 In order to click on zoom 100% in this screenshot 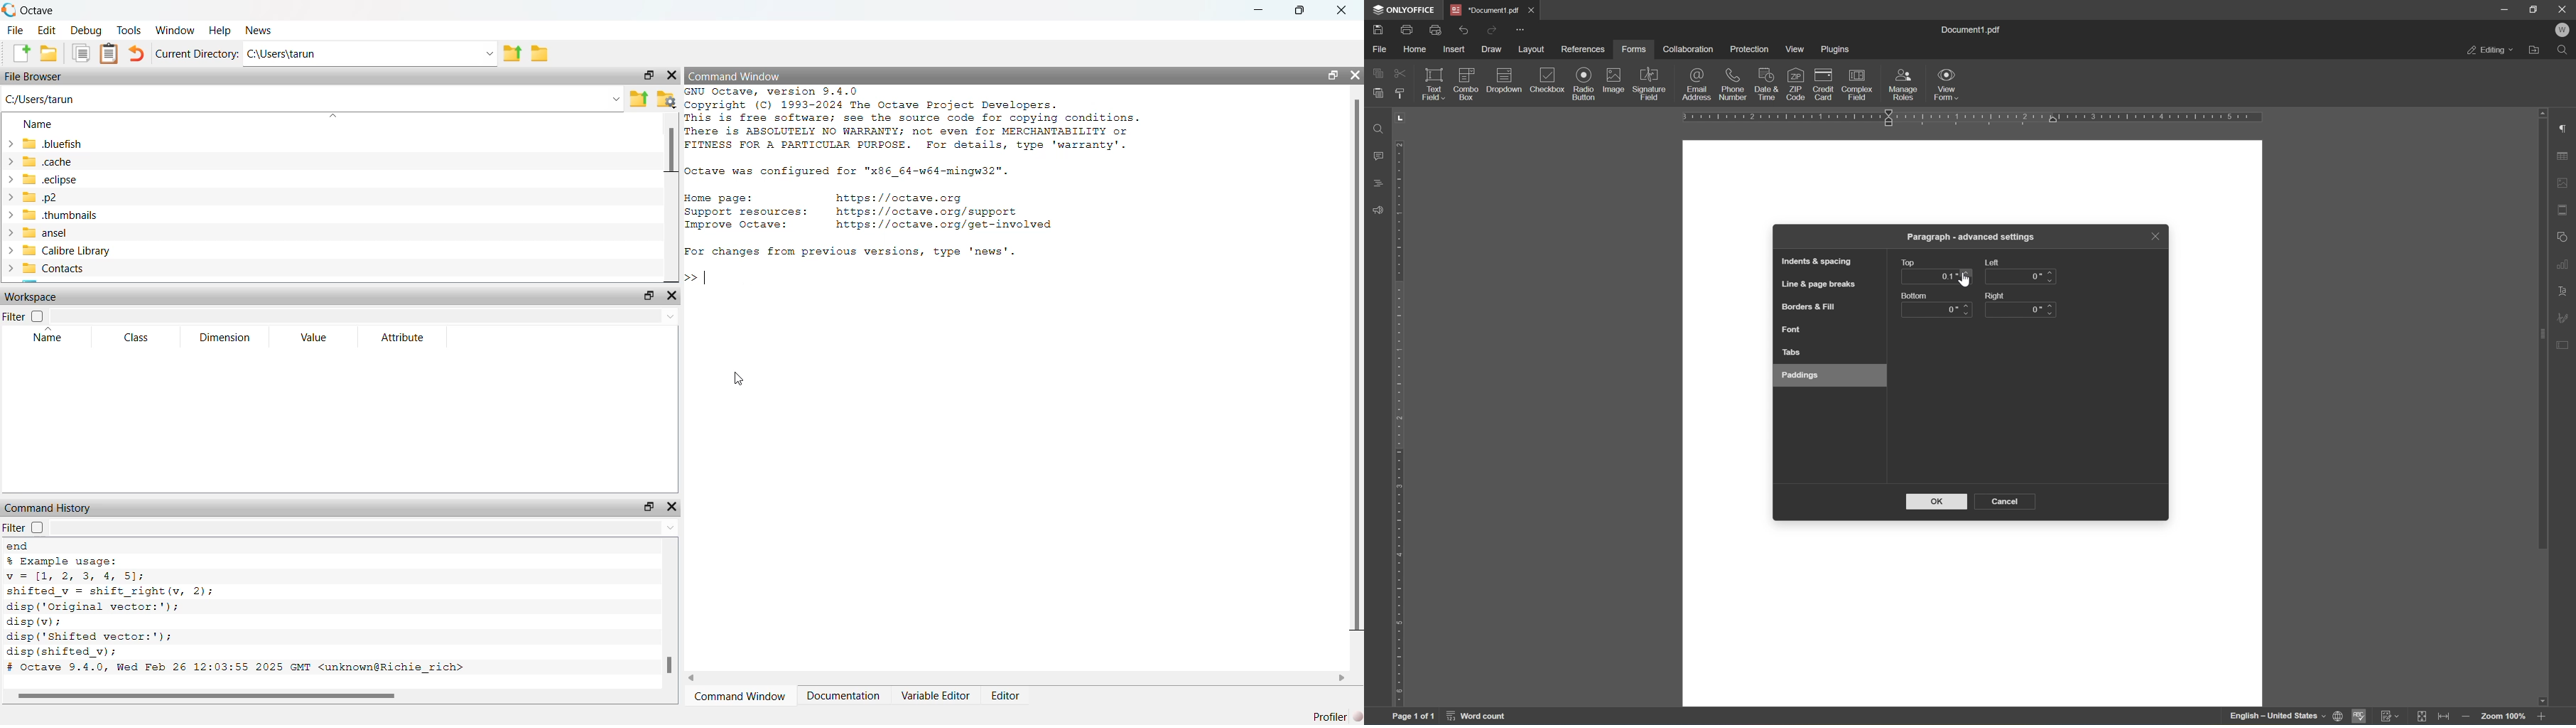, I will do `click(2504, 718)`.